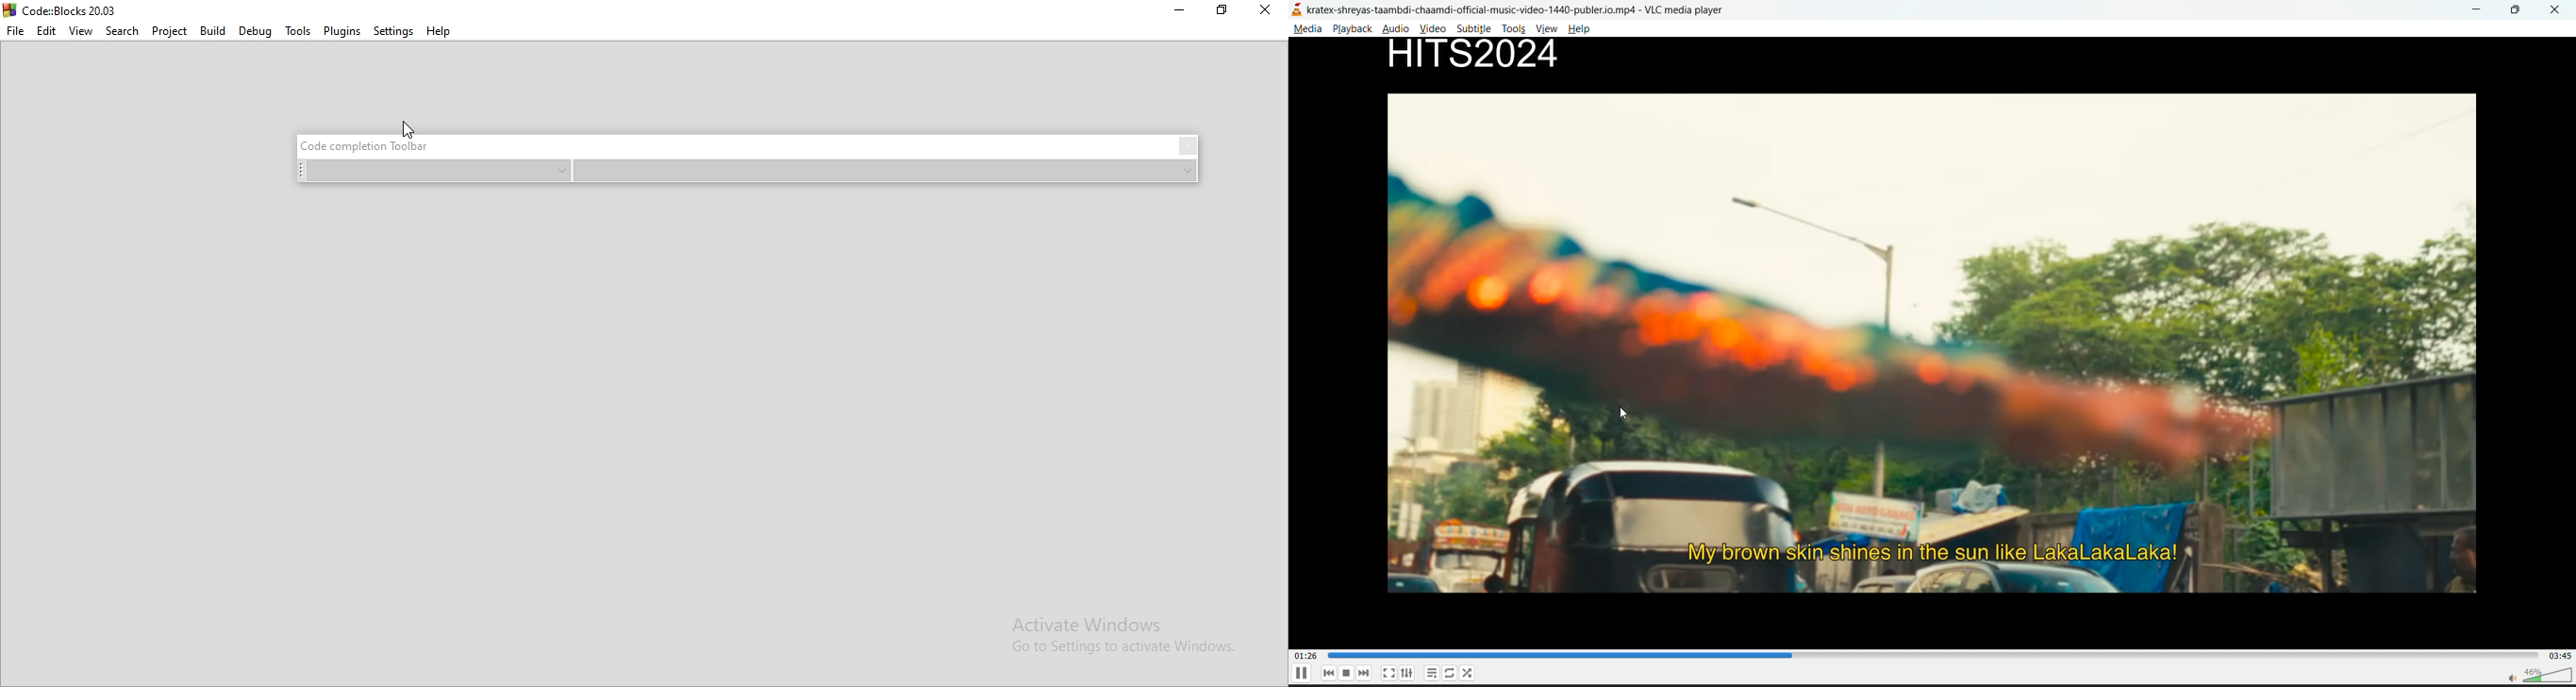  I want to click on logo, so click(63, 9).